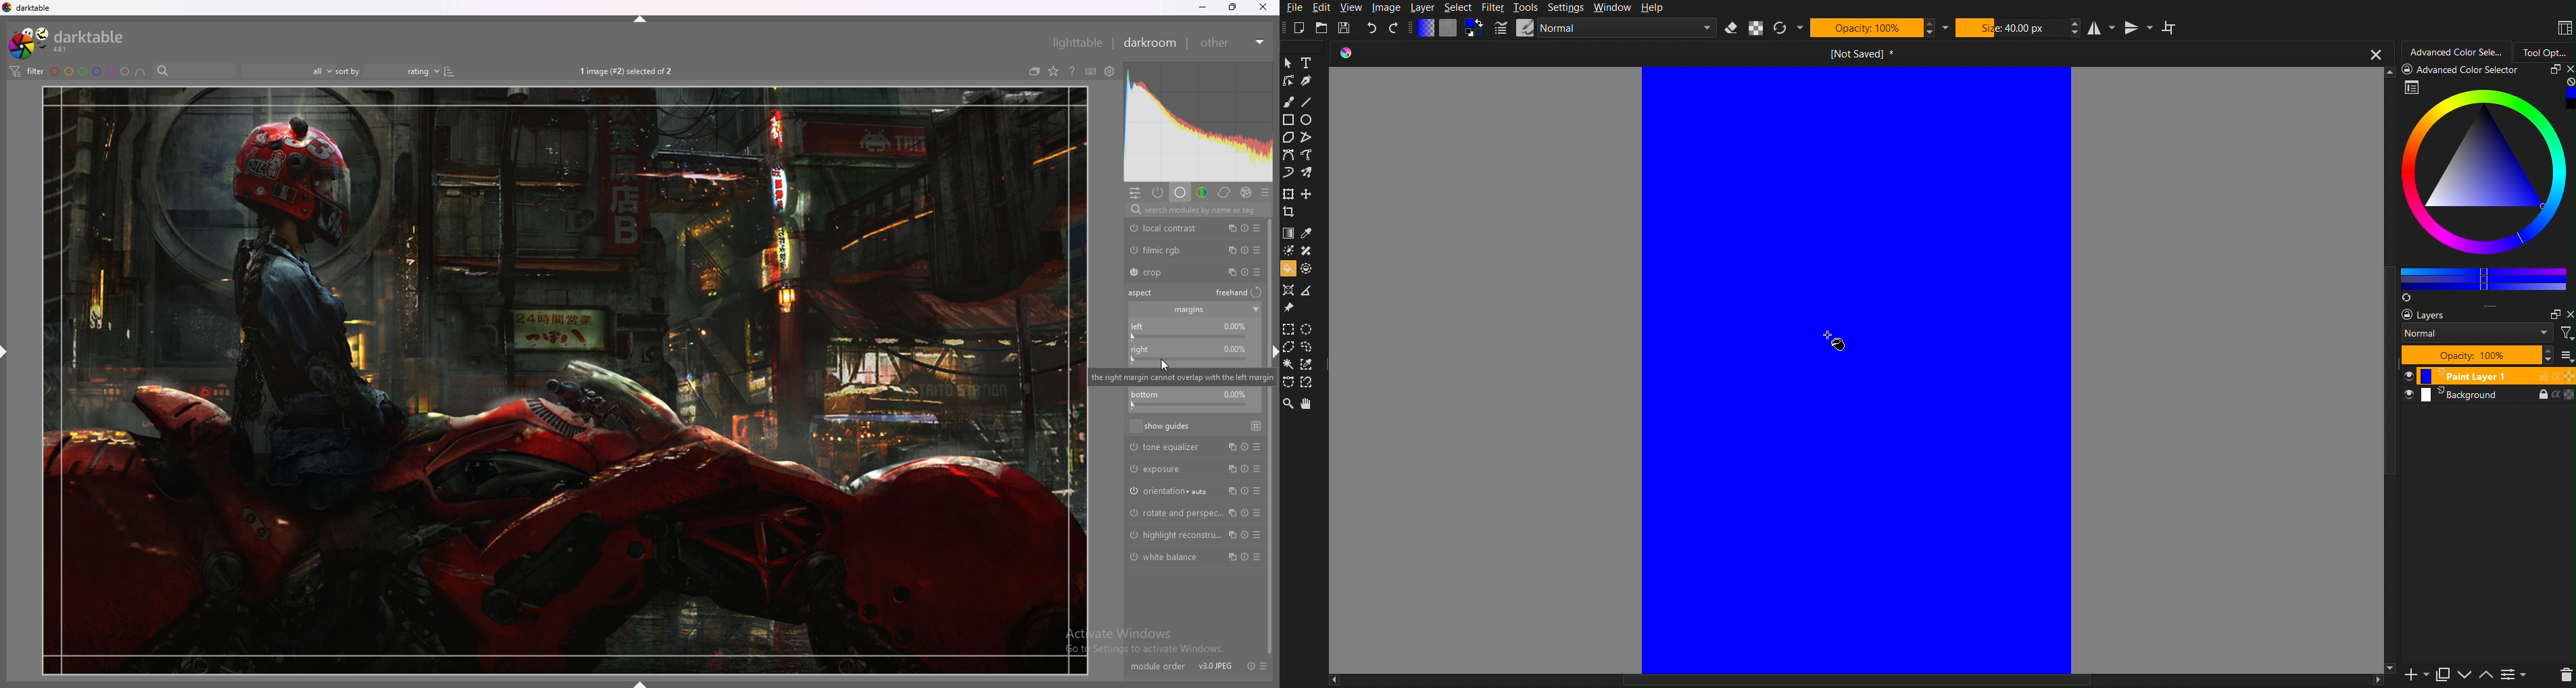 This screenshot has width=2576, height=700. I want to click on multiple instances action, so click(1230, 250).